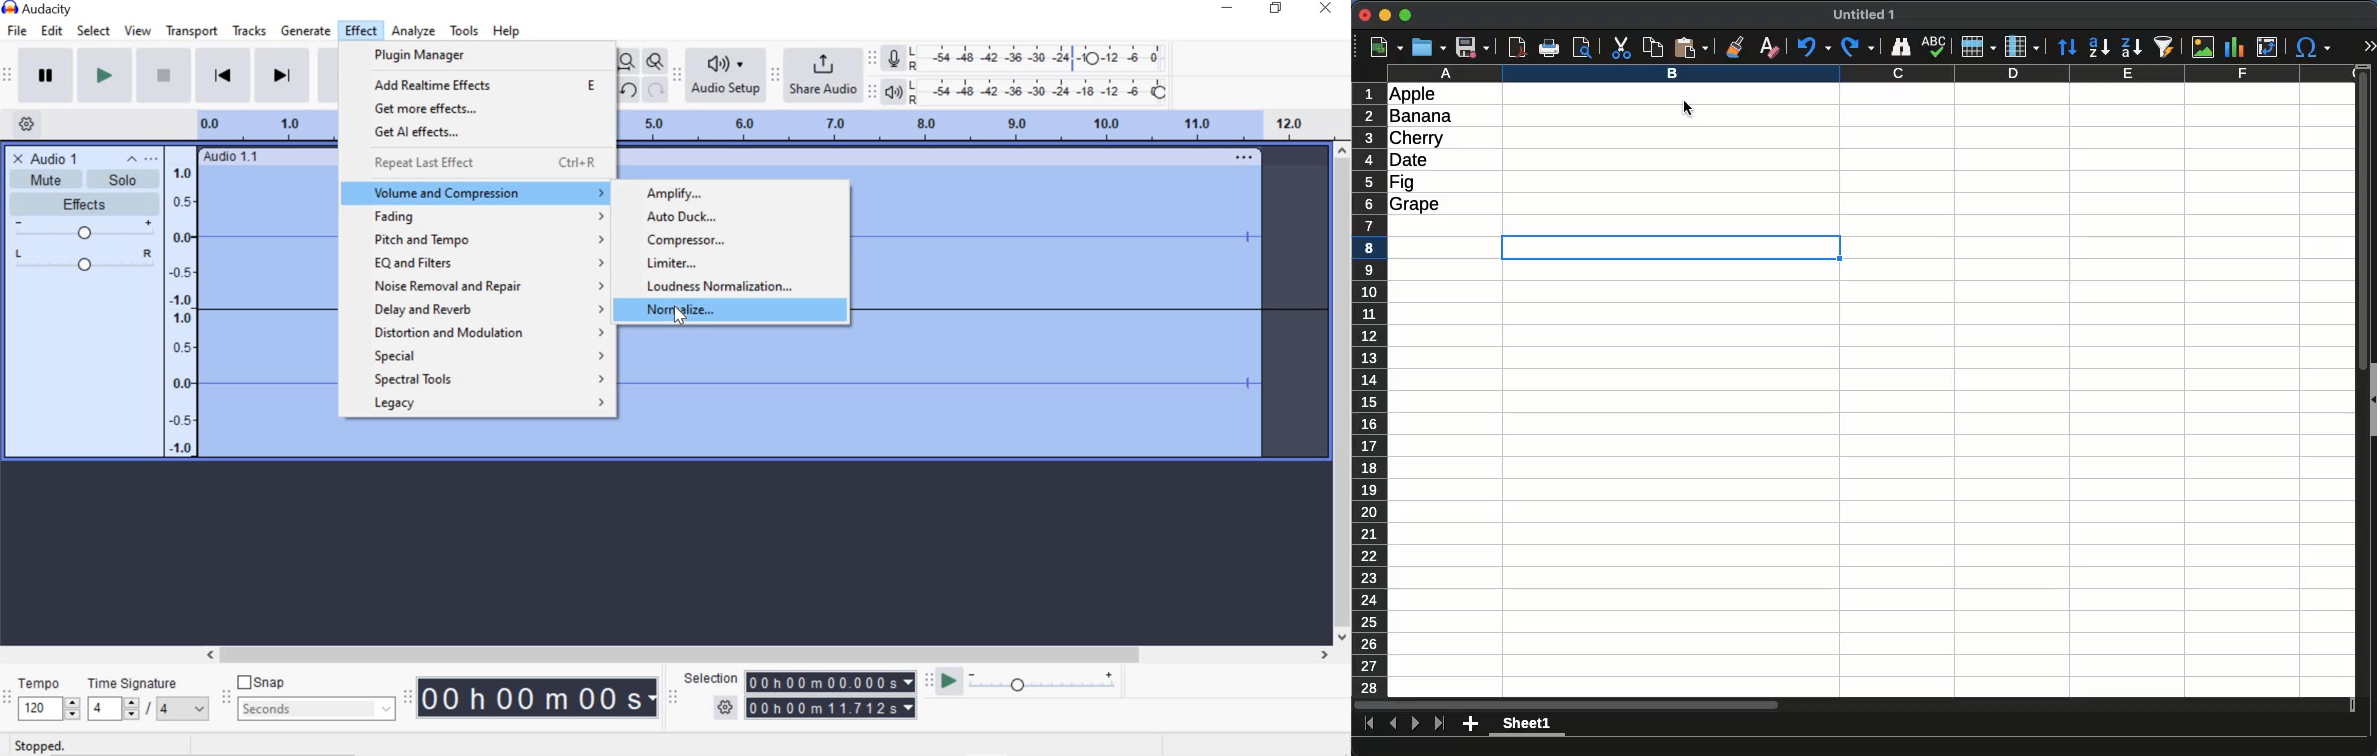 The height and width of the screenshot is (756, 2380). I want to click on redo, so click(656, 91).